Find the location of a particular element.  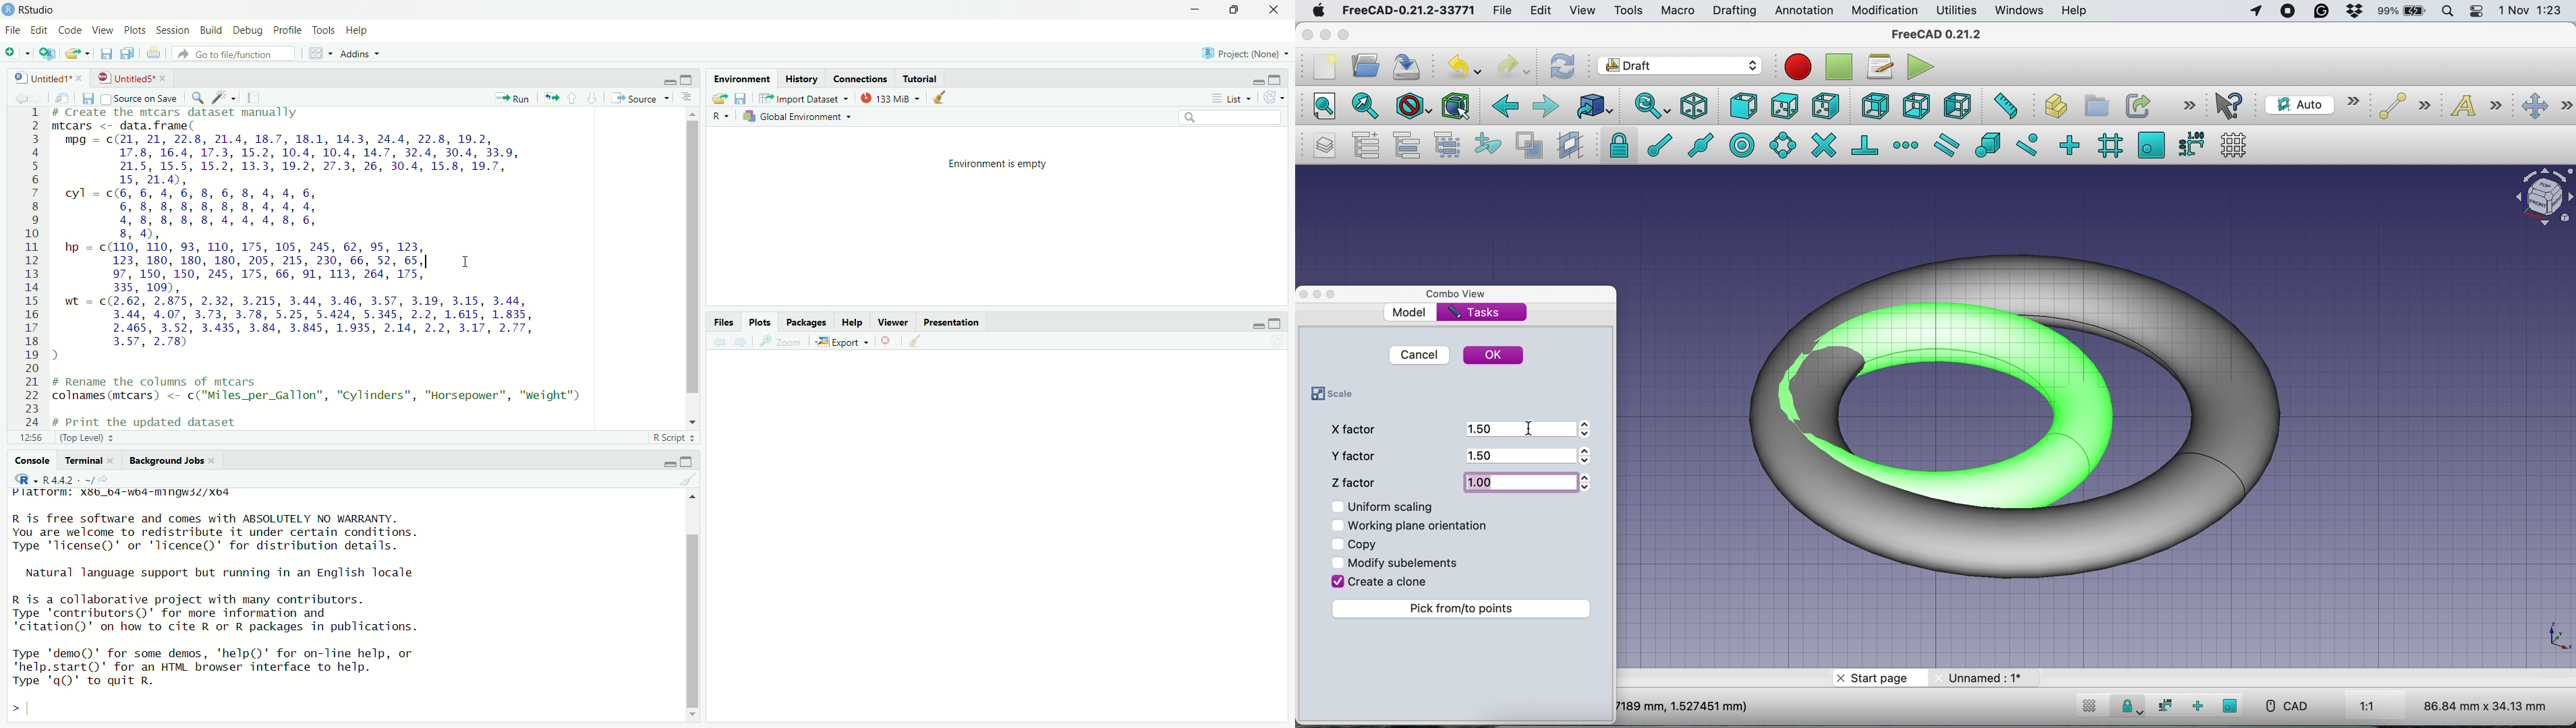

Files is located at coordinates (723, 321).